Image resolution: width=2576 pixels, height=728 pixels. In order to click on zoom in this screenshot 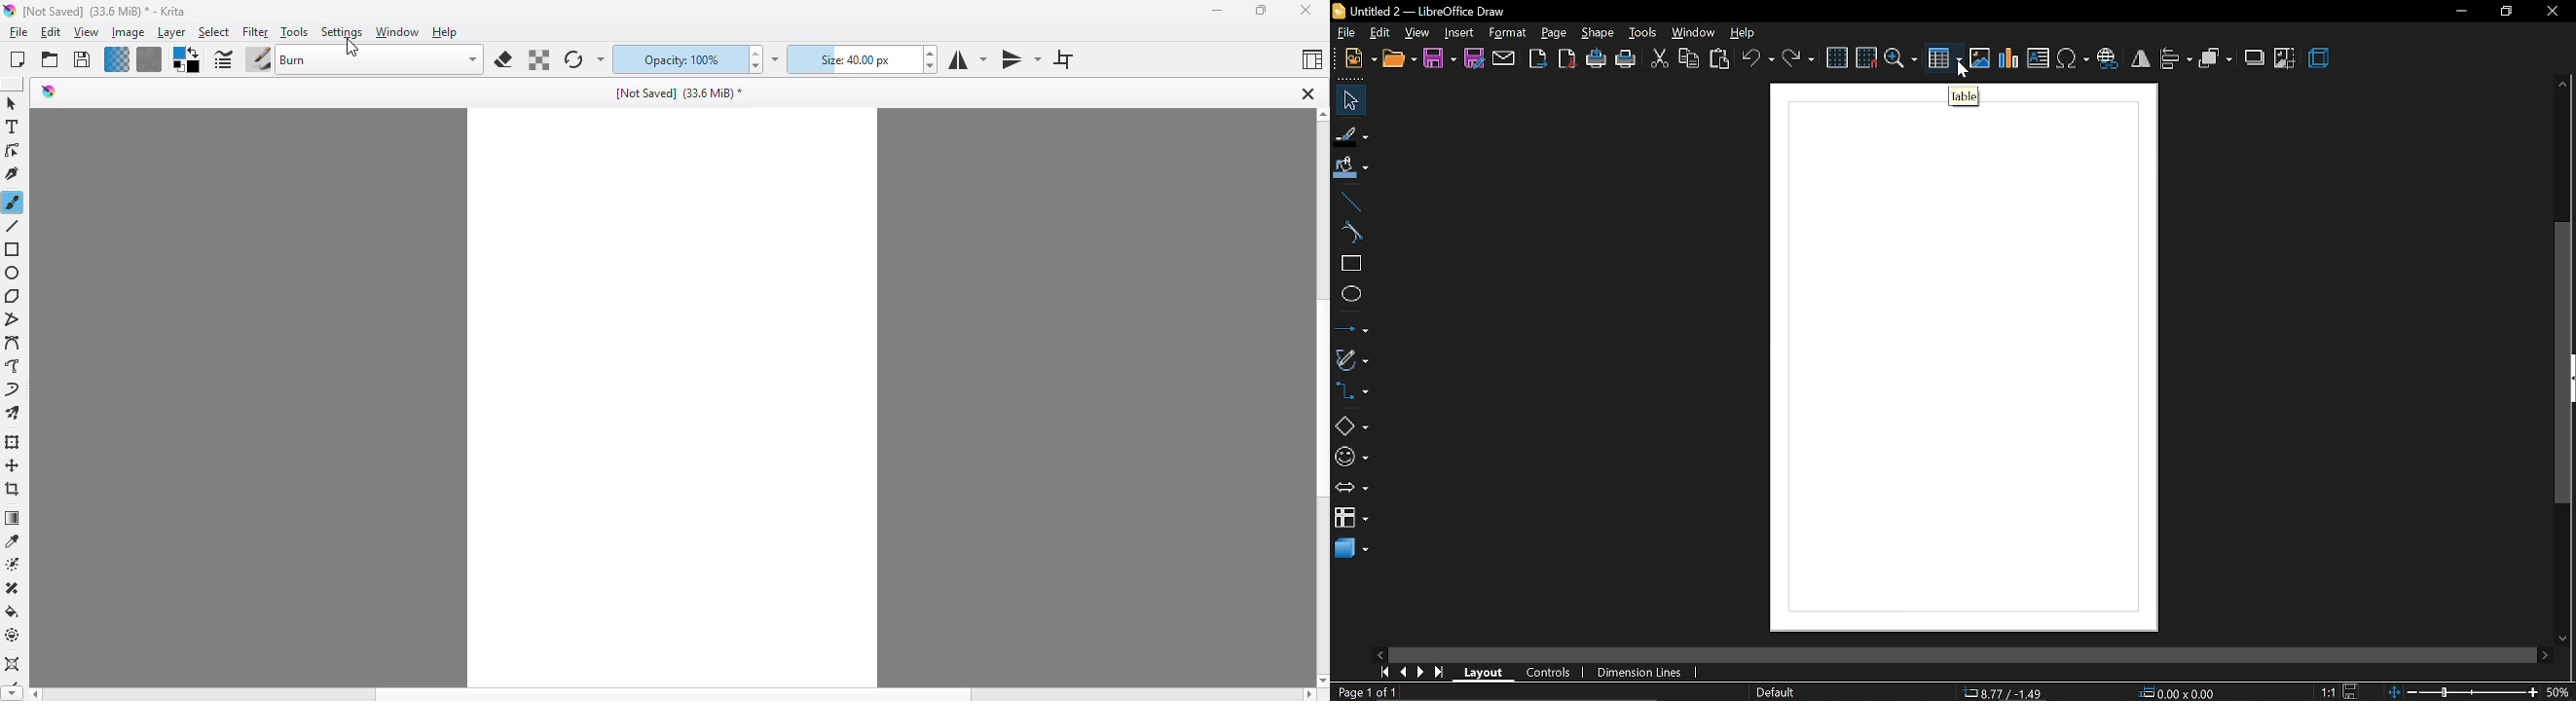, I will do `click(1901, 58)`.